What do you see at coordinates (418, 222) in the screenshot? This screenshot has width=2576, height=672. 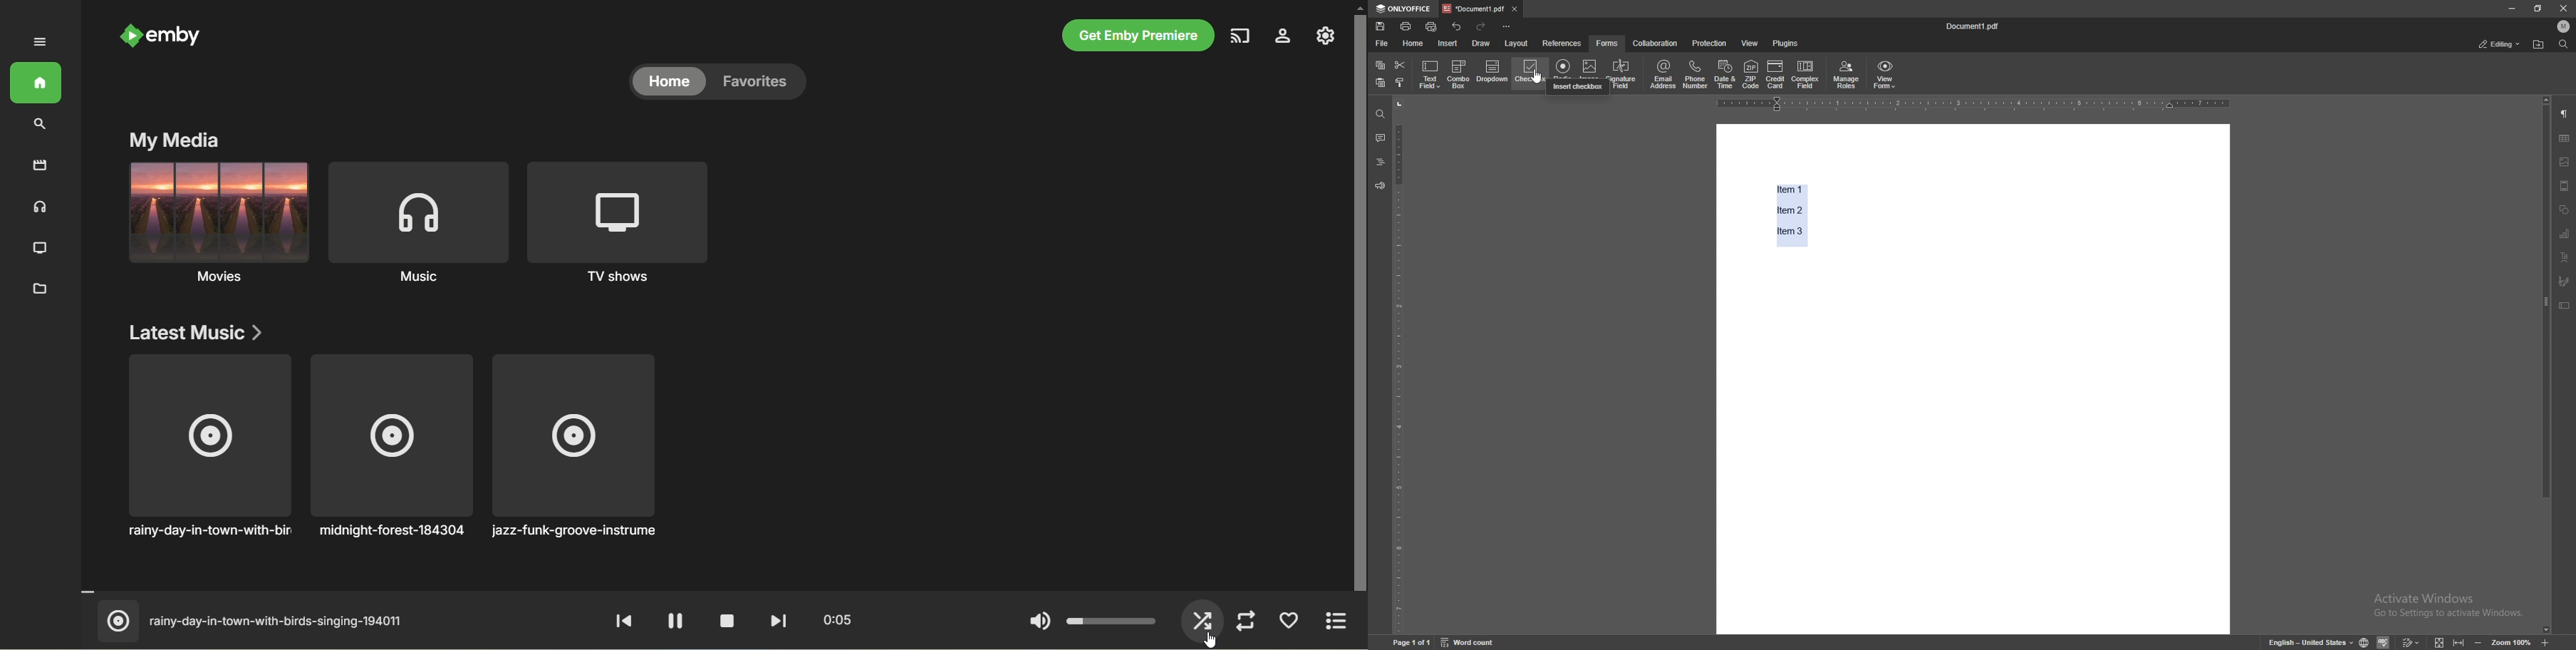 I see `Music` at bounding box center [418, 222].